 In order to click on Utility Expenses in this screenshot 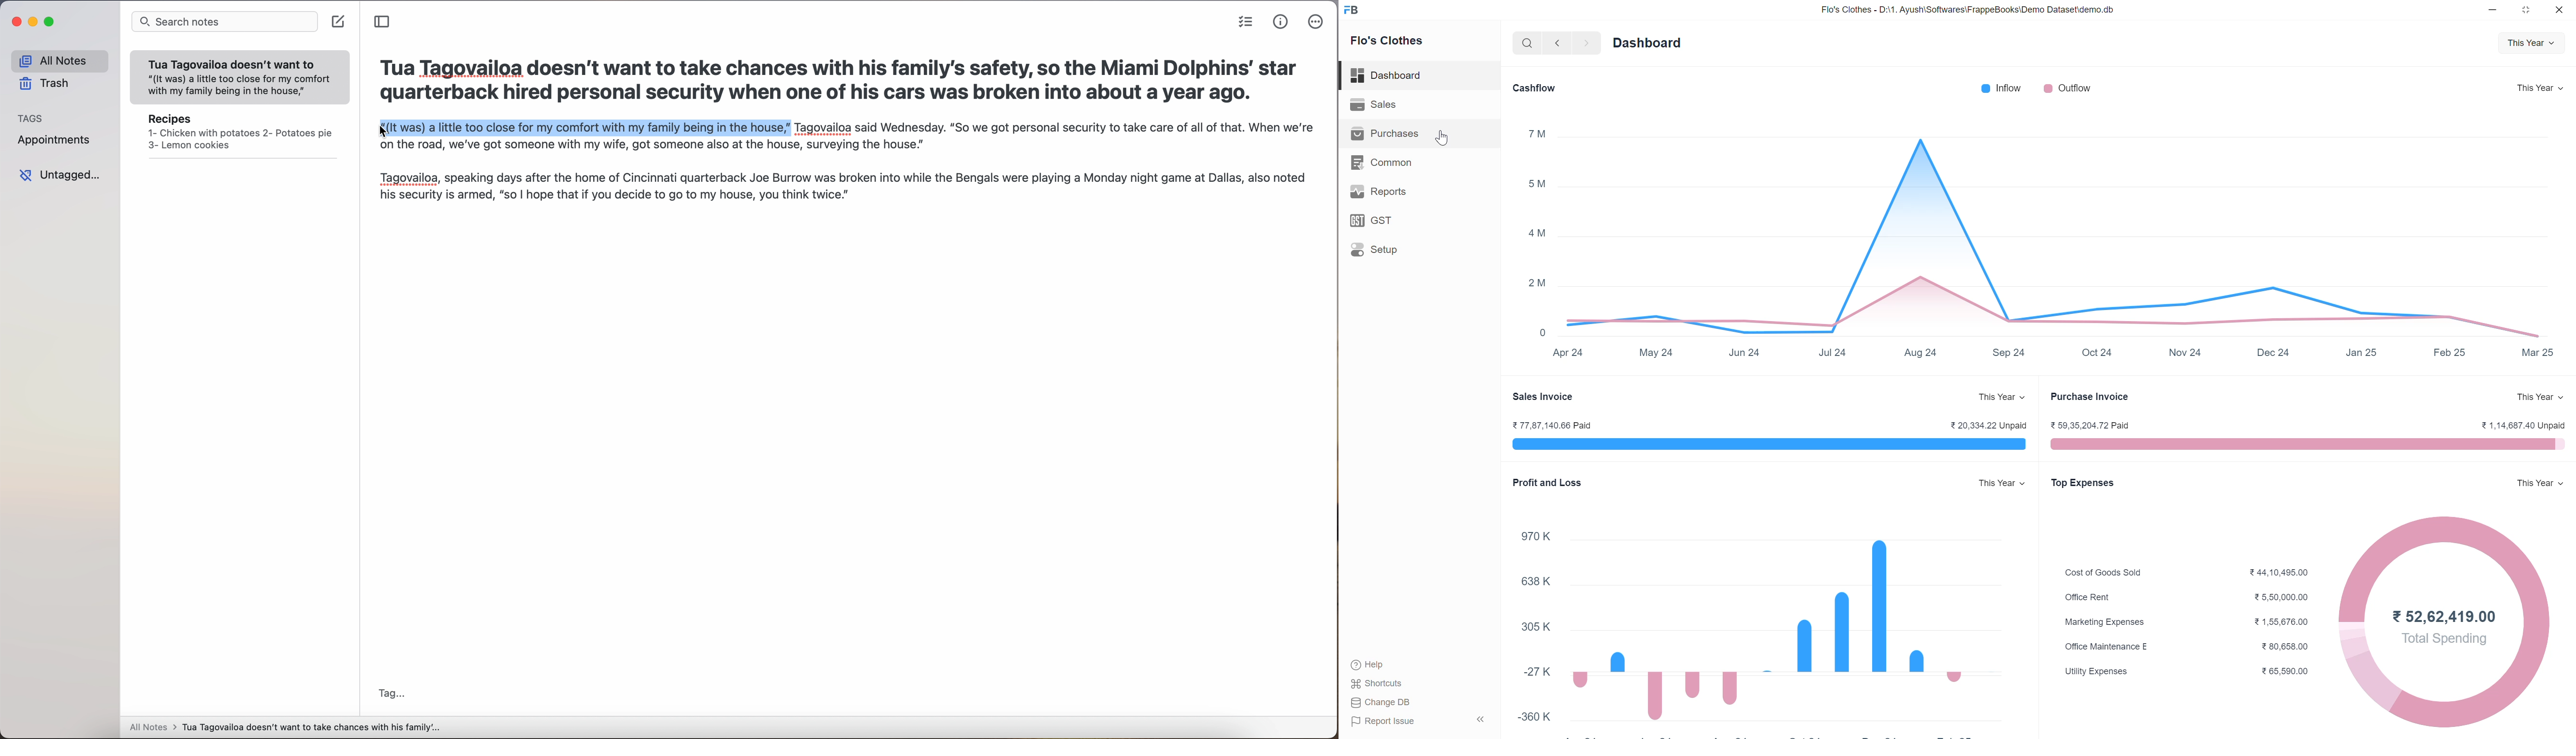, I will do `click(2097, 672)`.